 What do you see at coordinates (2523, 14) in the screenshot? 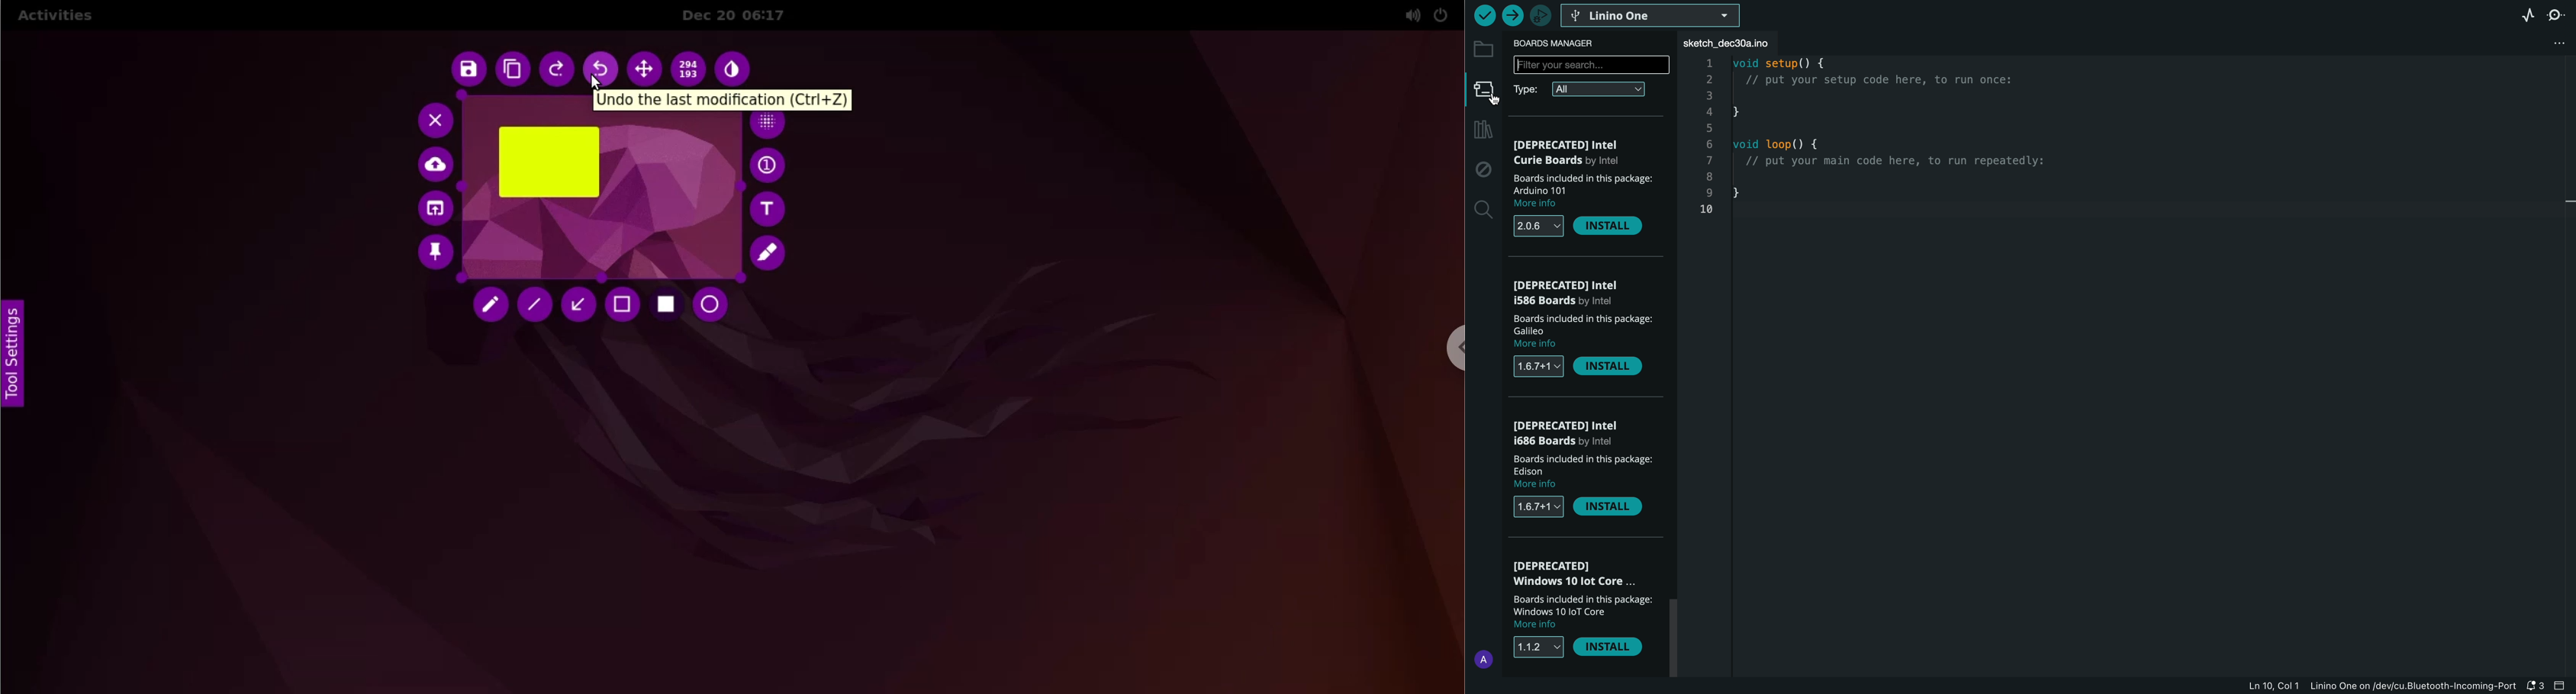
I see `serial plotter` at bounding box center [2523, 14].